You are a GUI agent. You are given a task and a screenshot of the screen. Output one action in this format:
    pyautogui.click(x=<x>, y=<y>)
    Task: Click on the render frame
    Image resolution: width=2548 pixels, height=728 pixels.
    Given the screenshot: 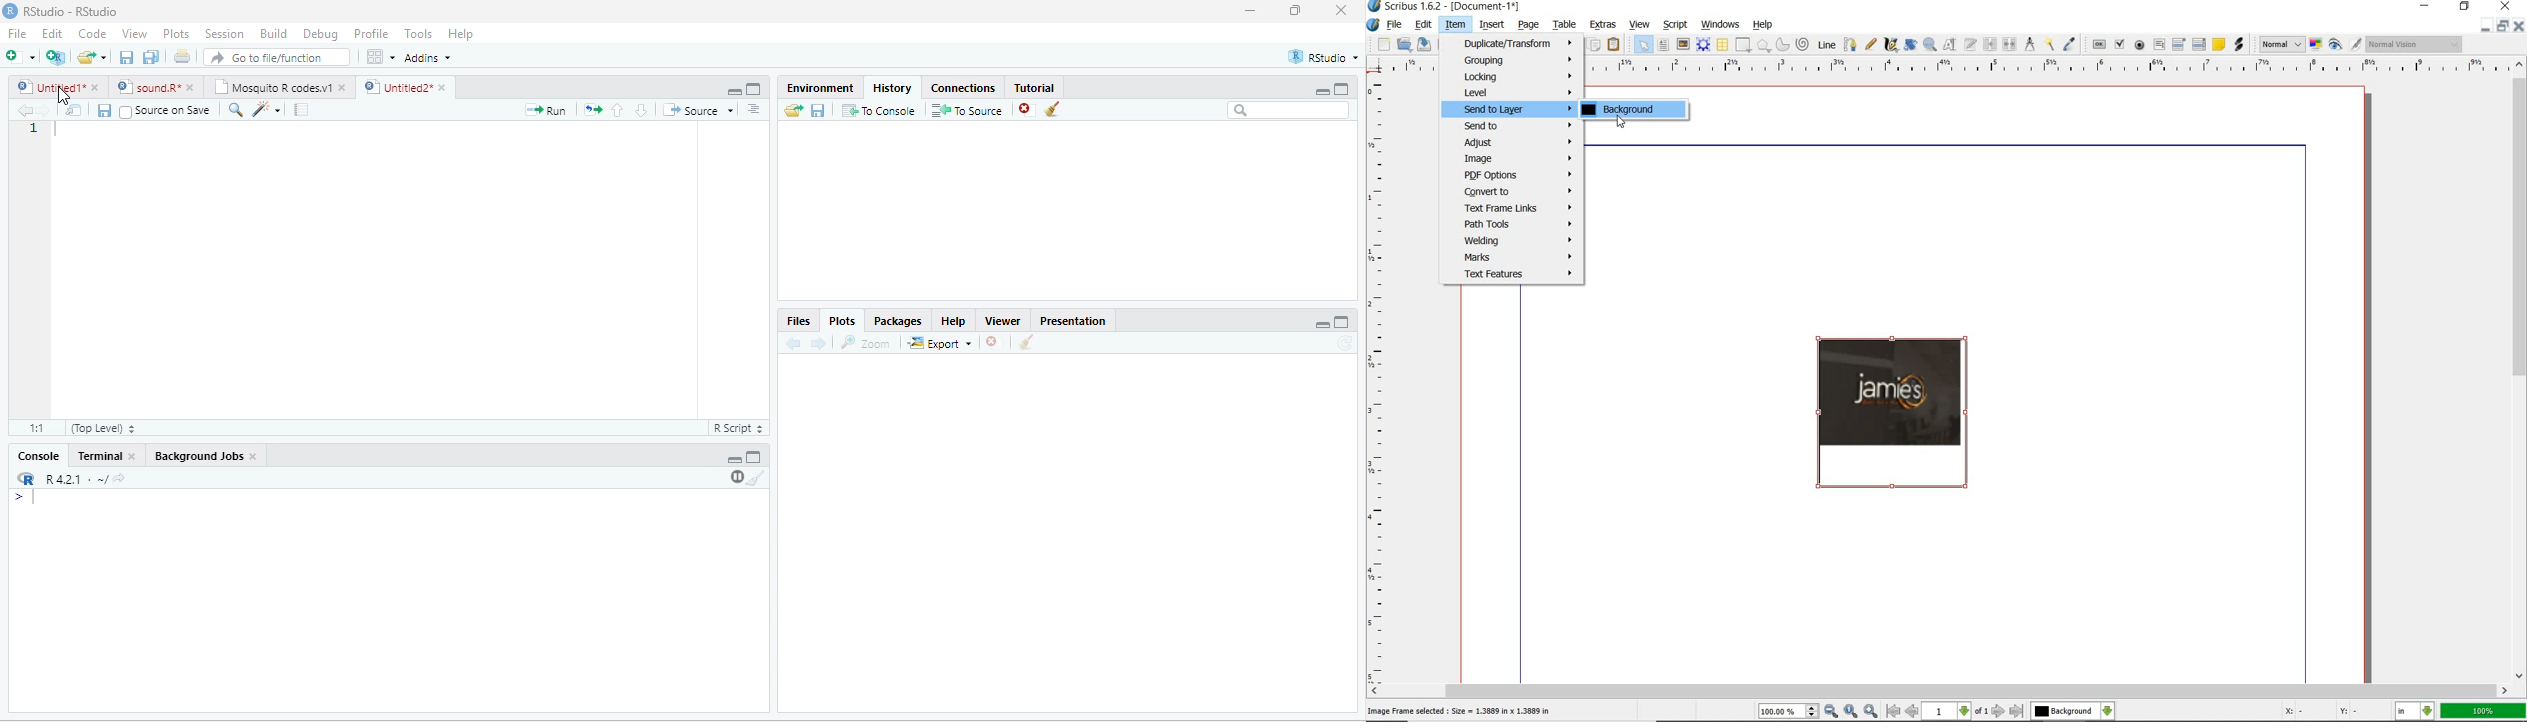 What is the action you would take?
    pyautogui.click(x=1704, y=45)
    